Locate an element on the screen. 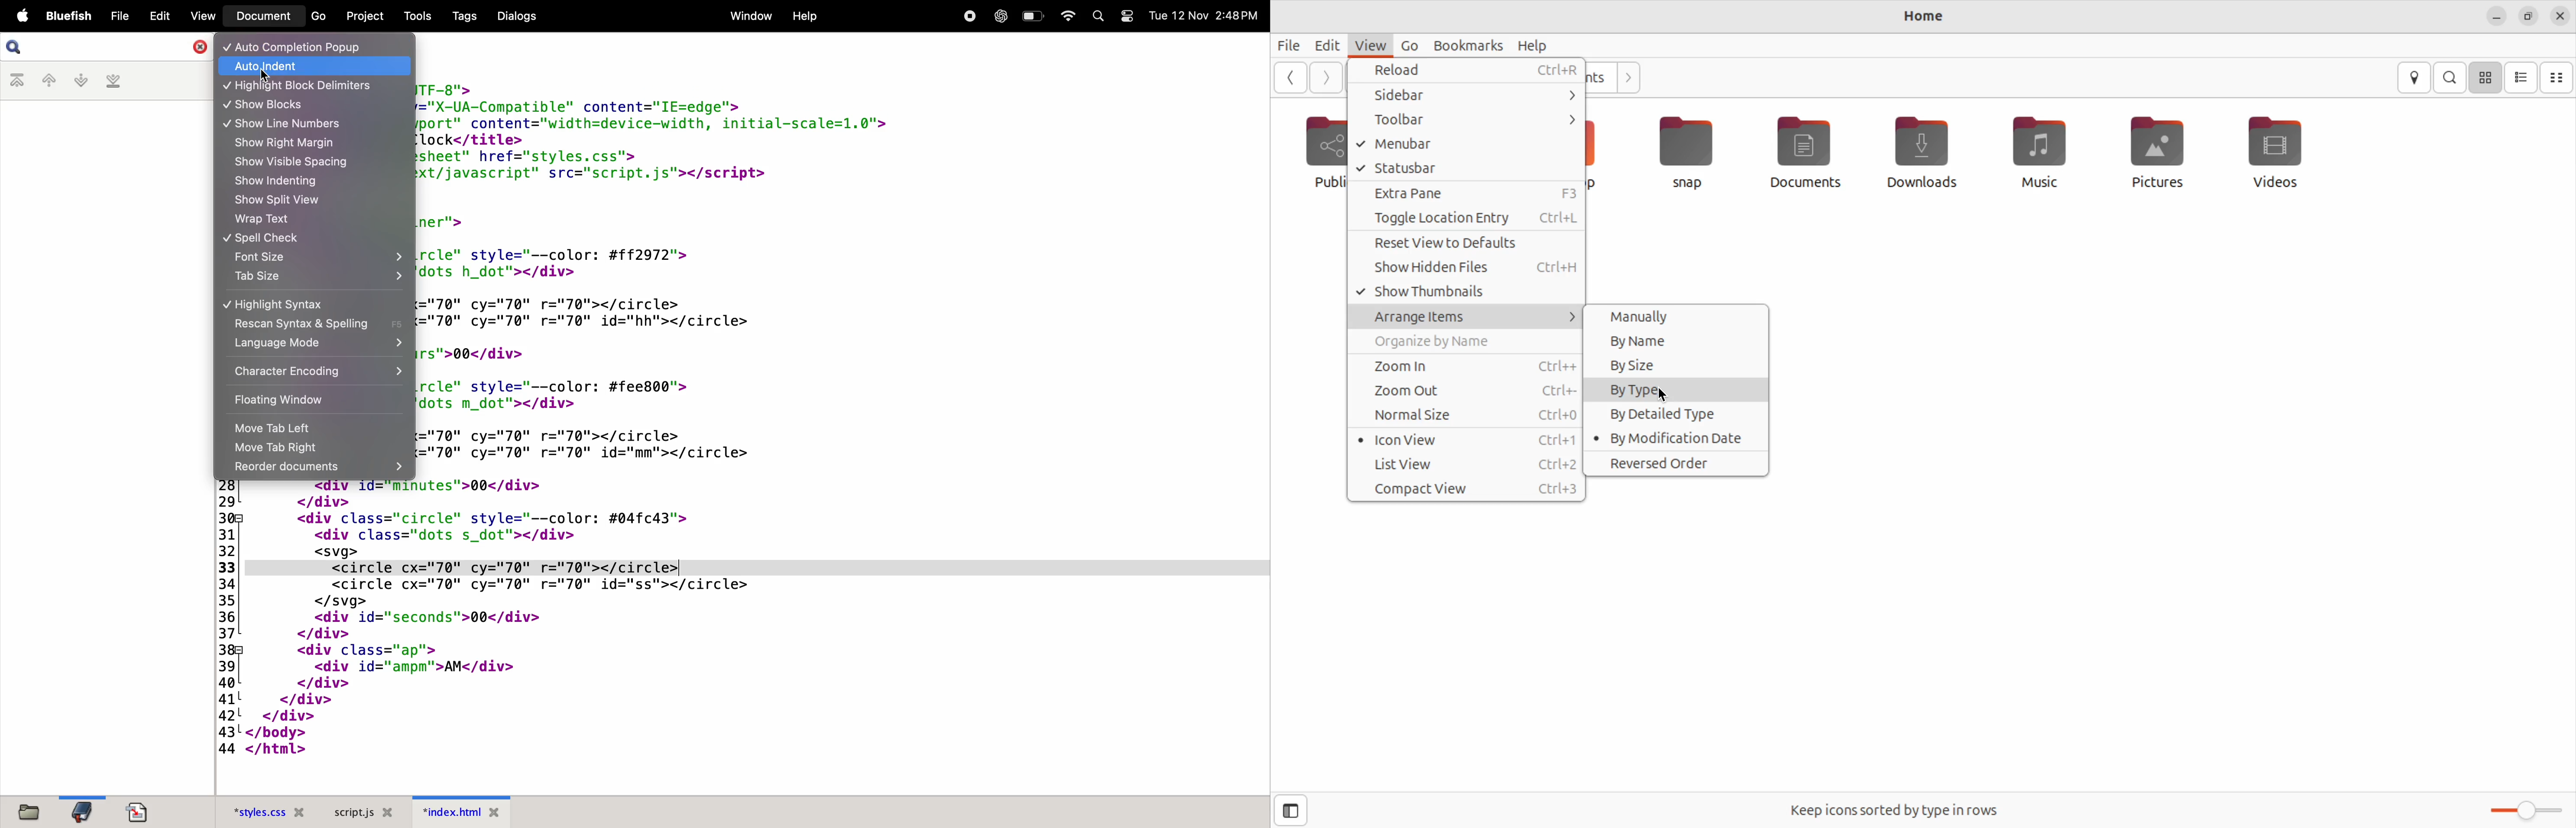  show line numbers is located at coordinates (311, 125).